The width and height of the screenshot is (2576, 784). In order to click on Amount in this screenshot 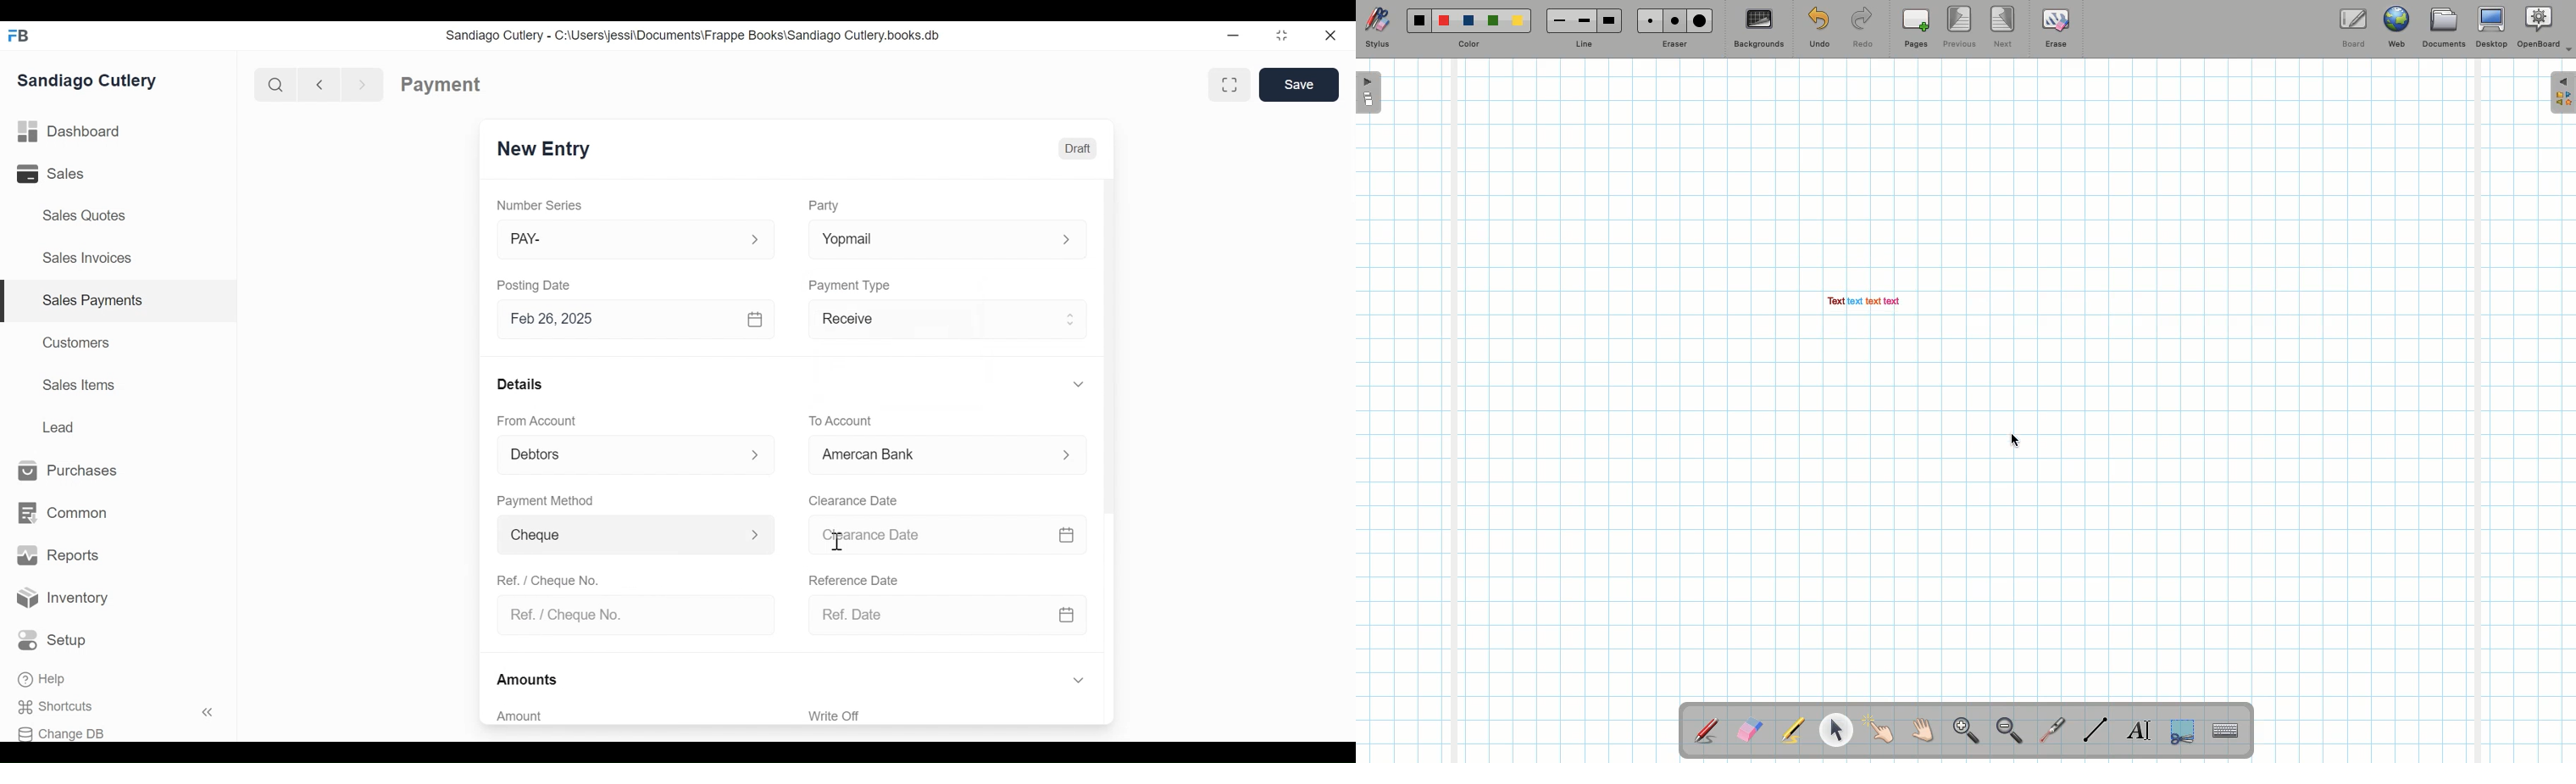, I will do `click(628, 716)`.